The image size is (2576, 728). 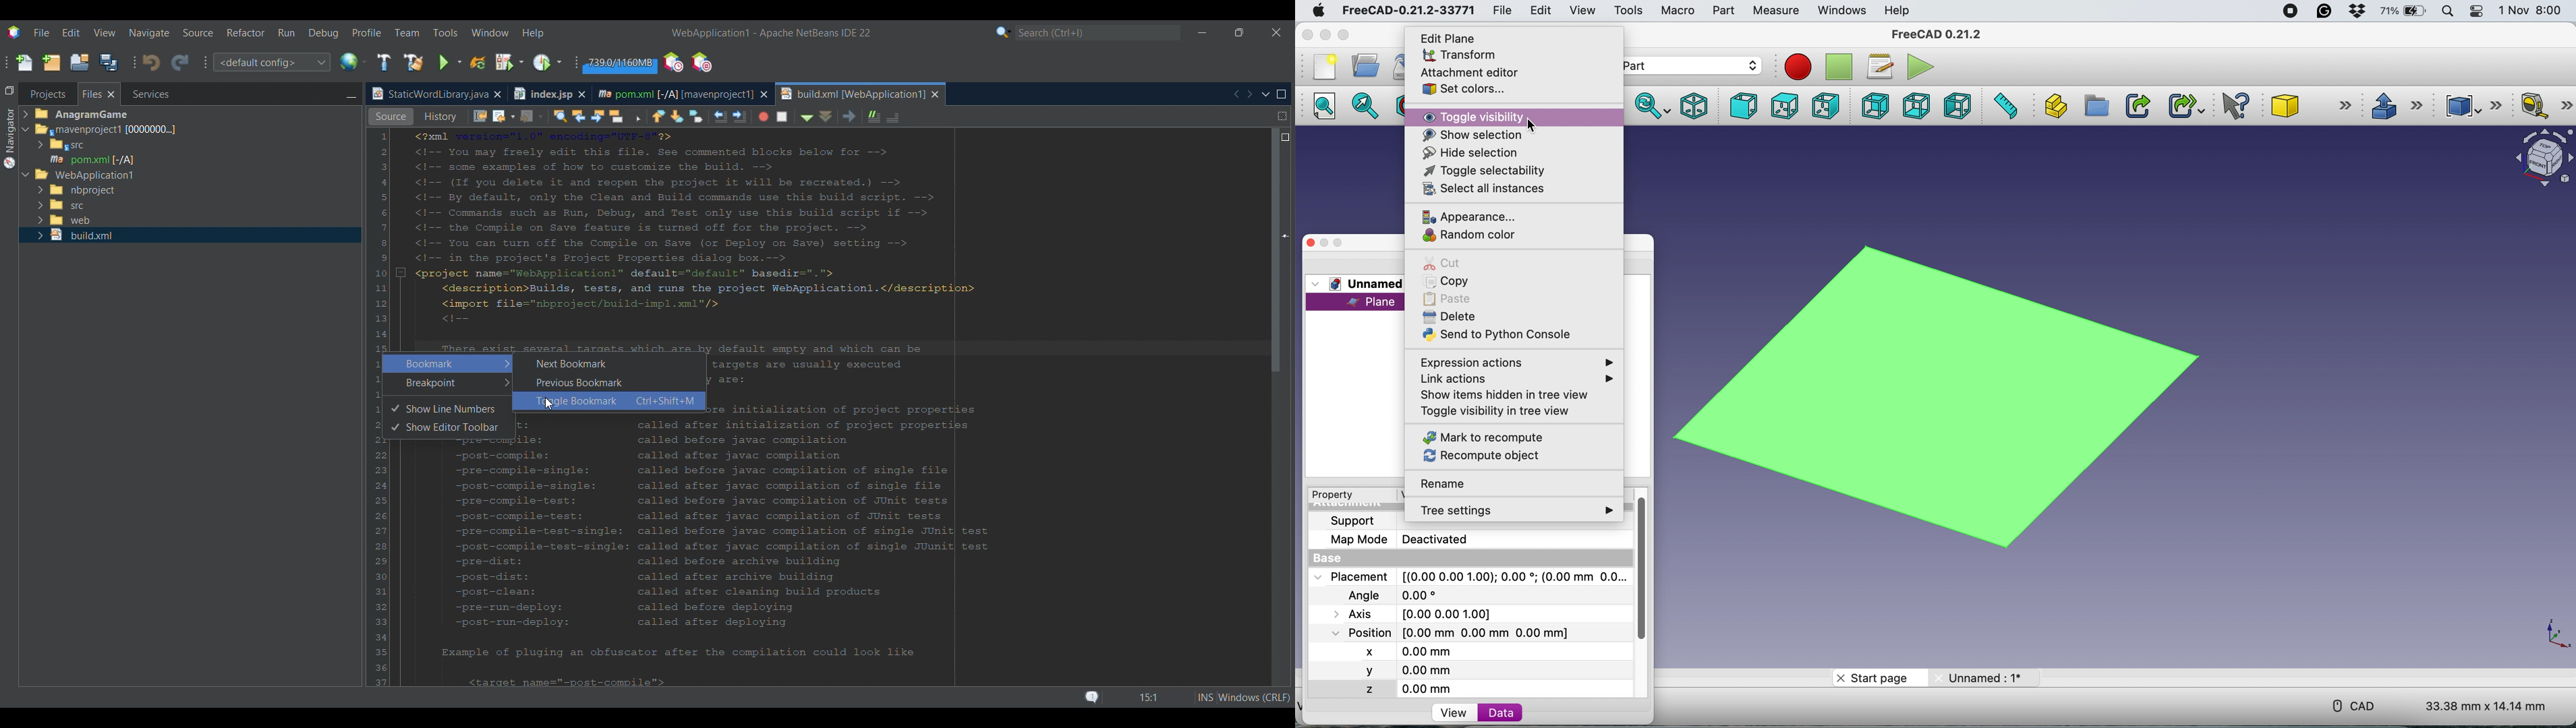 What do you see at coordinates (14, 33) in the screenshot?
I see `Software logo` at bounding box center [14, 33].